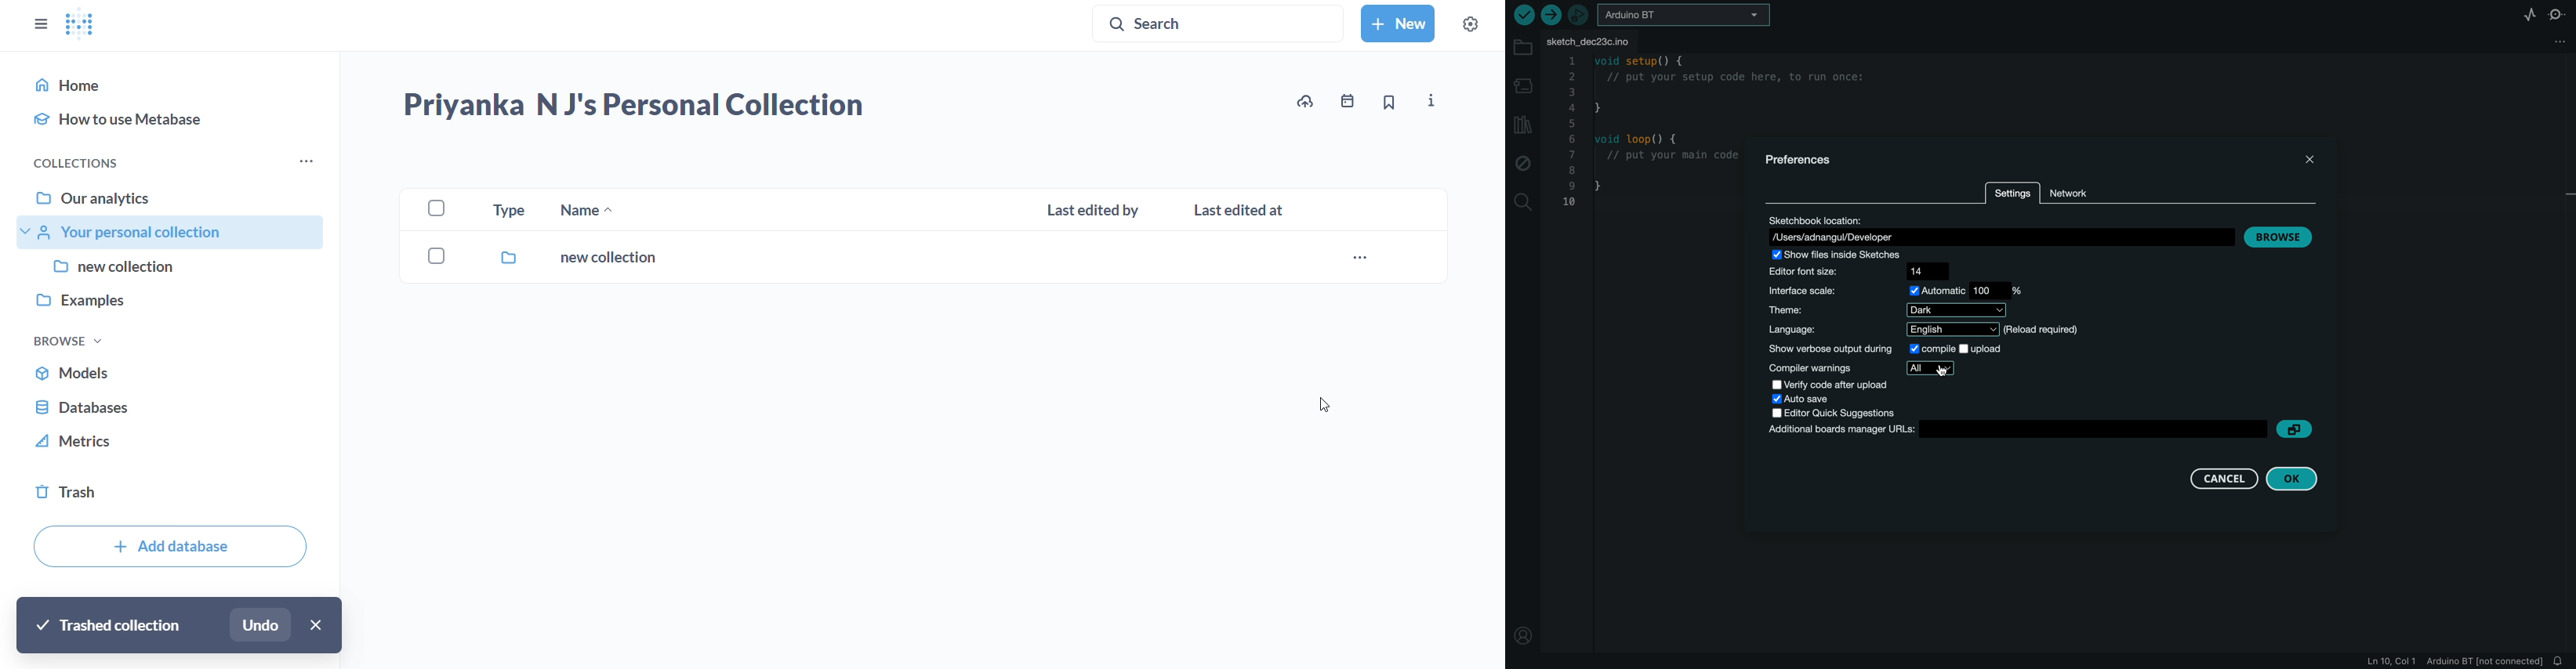 This screenshot has height=672, width=2576. What do you see at coordinates (172, 121) in the screenshot?
I see `how to use metabase` at bounding box center [172, 121].